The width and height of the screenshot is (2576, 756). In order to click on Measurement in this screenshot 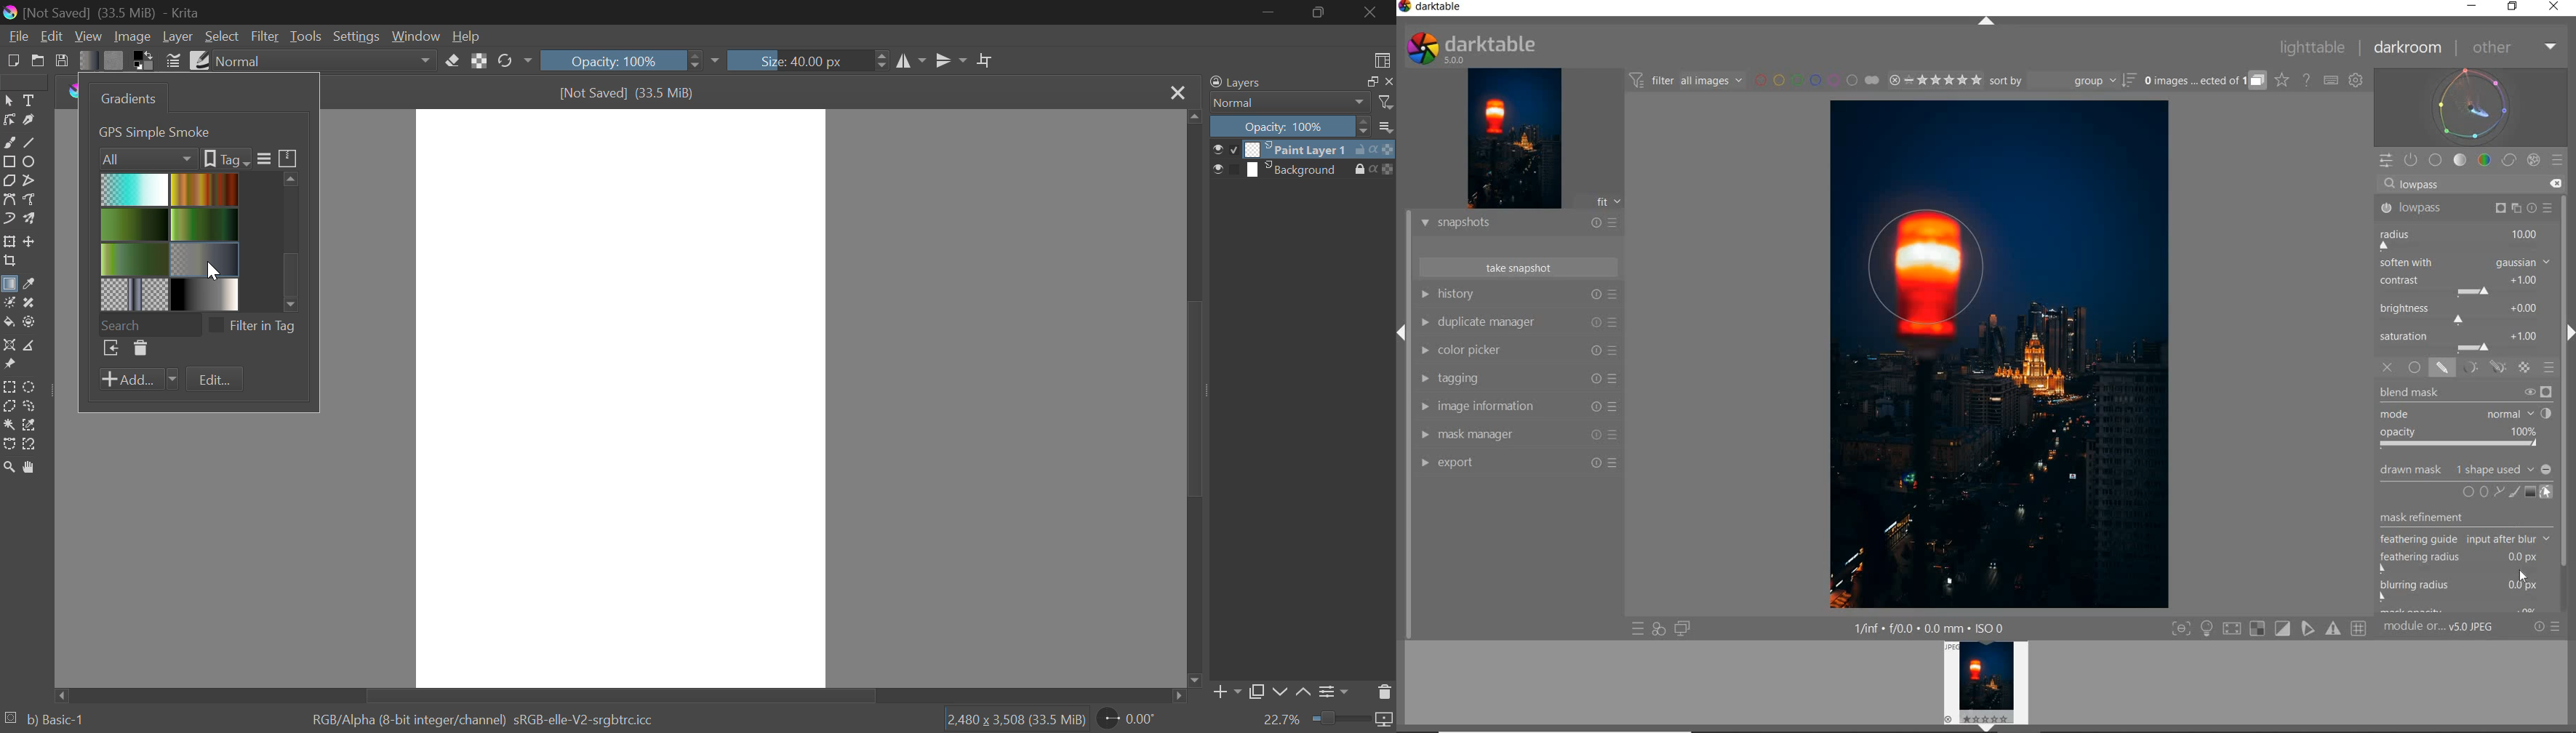, I will do `click(30, 346)`.